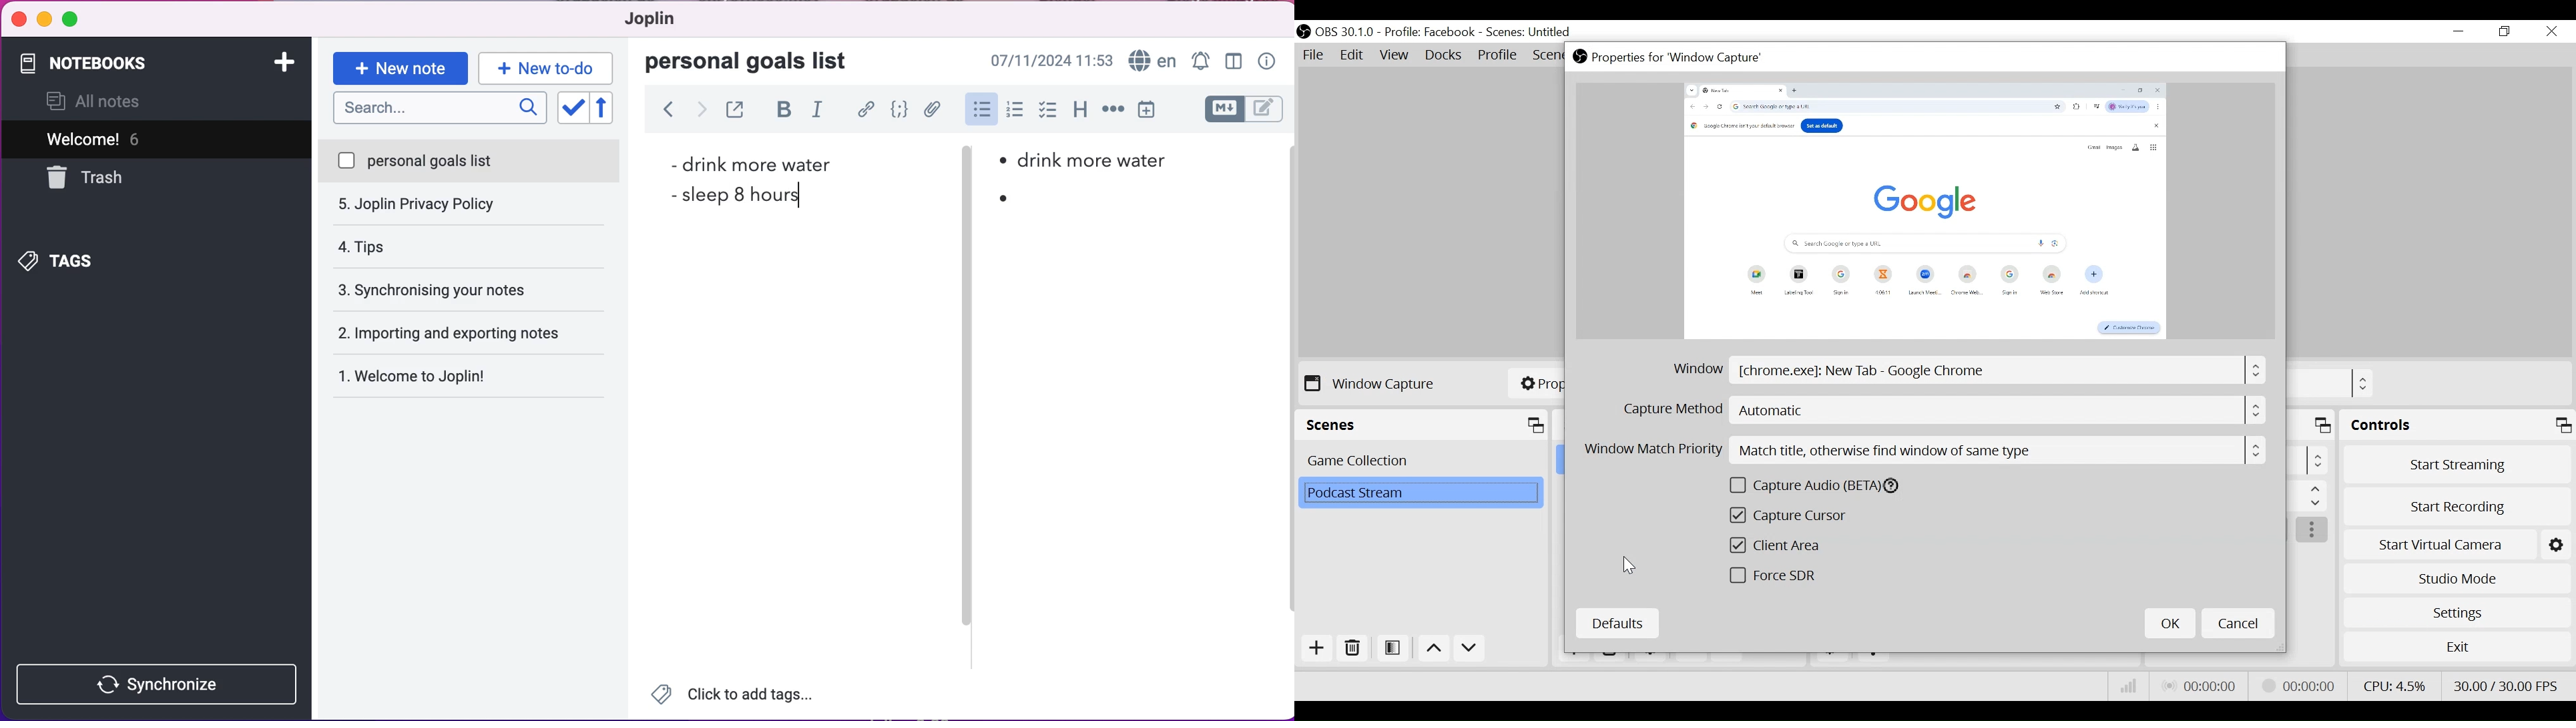 This screenshot has width=2576, height=728. What do you see at coordinates (931, 110) in the screenshot?
I see `attach file` at bounding box center [931, 110].